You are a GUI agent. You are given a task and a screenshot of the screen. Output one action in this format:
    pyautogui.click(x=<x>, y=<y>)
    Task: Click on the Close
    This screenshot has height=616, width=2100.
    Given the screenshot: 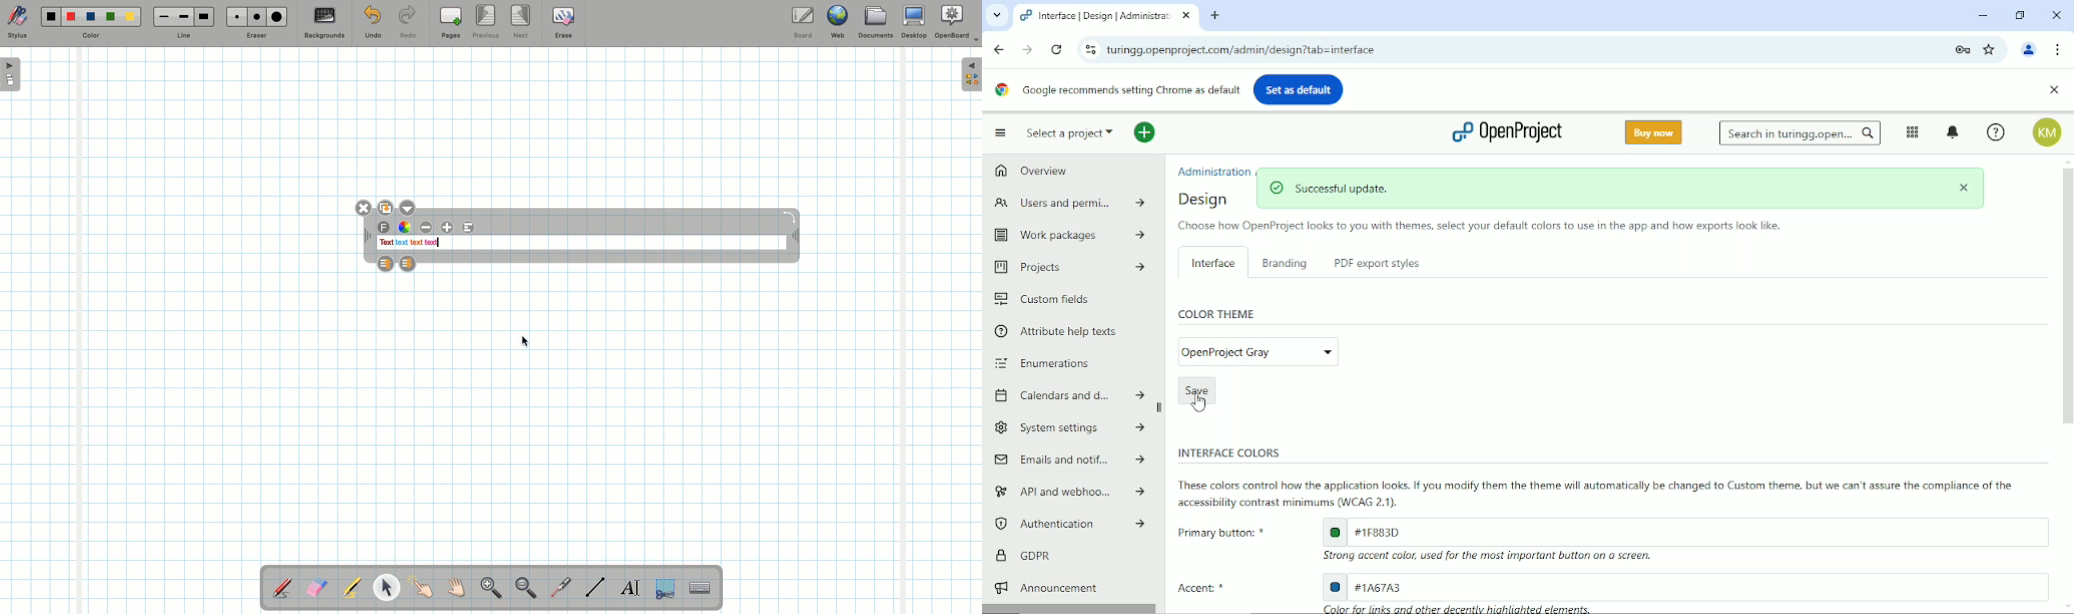 What is the action you would take?
    pyautogui.click(x=2053, y=90)
    